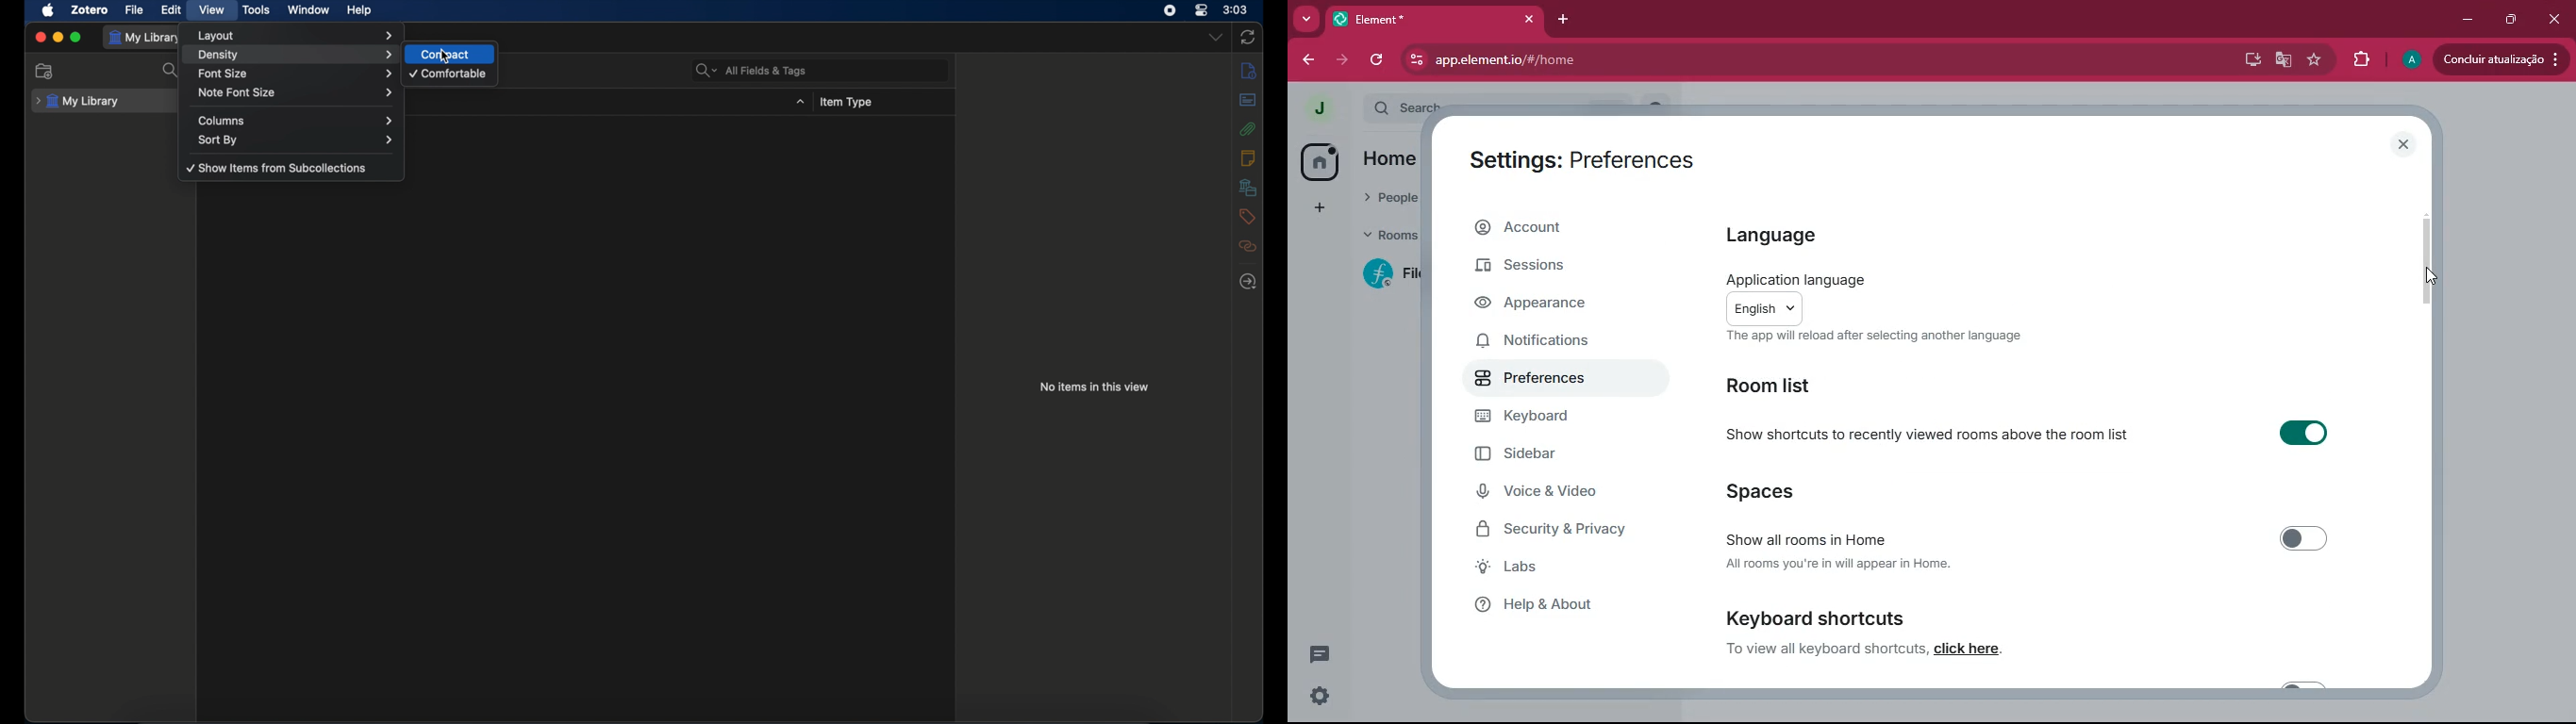 This screenshot has height=728, width=2576. Describe the element at coordinates (1550, 569) in the screenshot. I see `labs` at that location.